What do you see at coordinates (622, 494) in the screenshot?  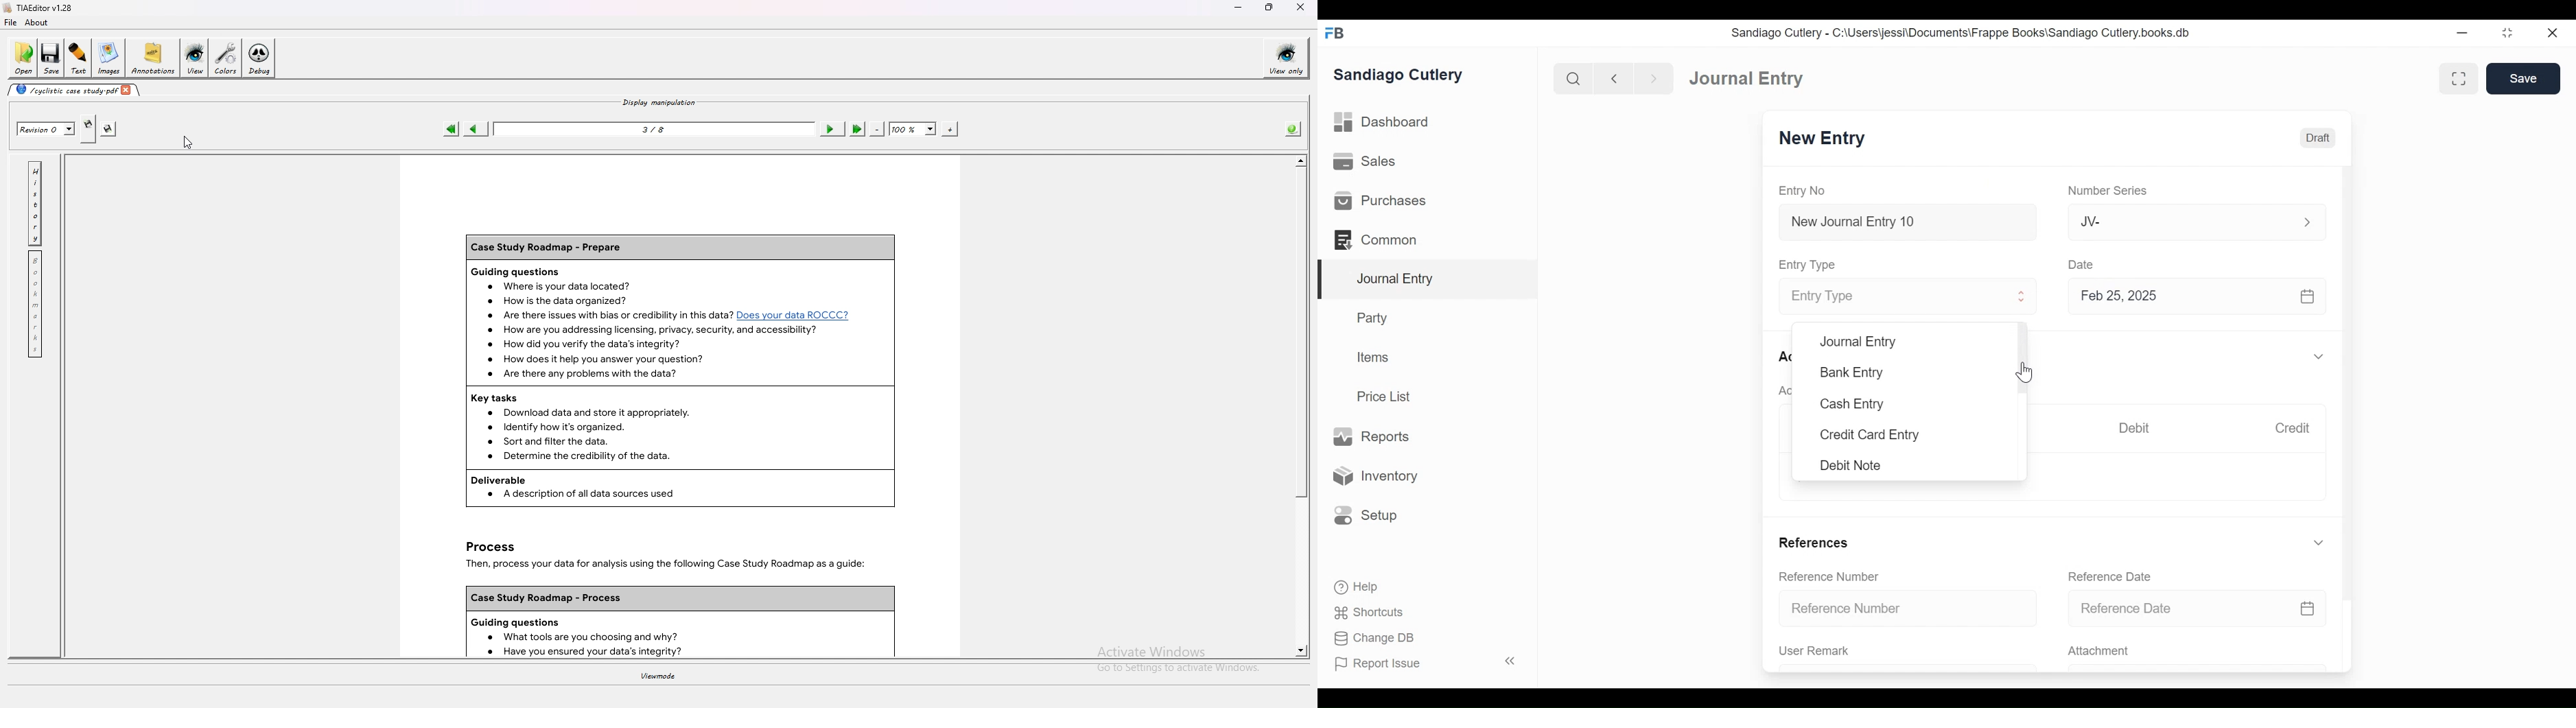 I see `A description of all data sources used` at bounding box center [622, 494].